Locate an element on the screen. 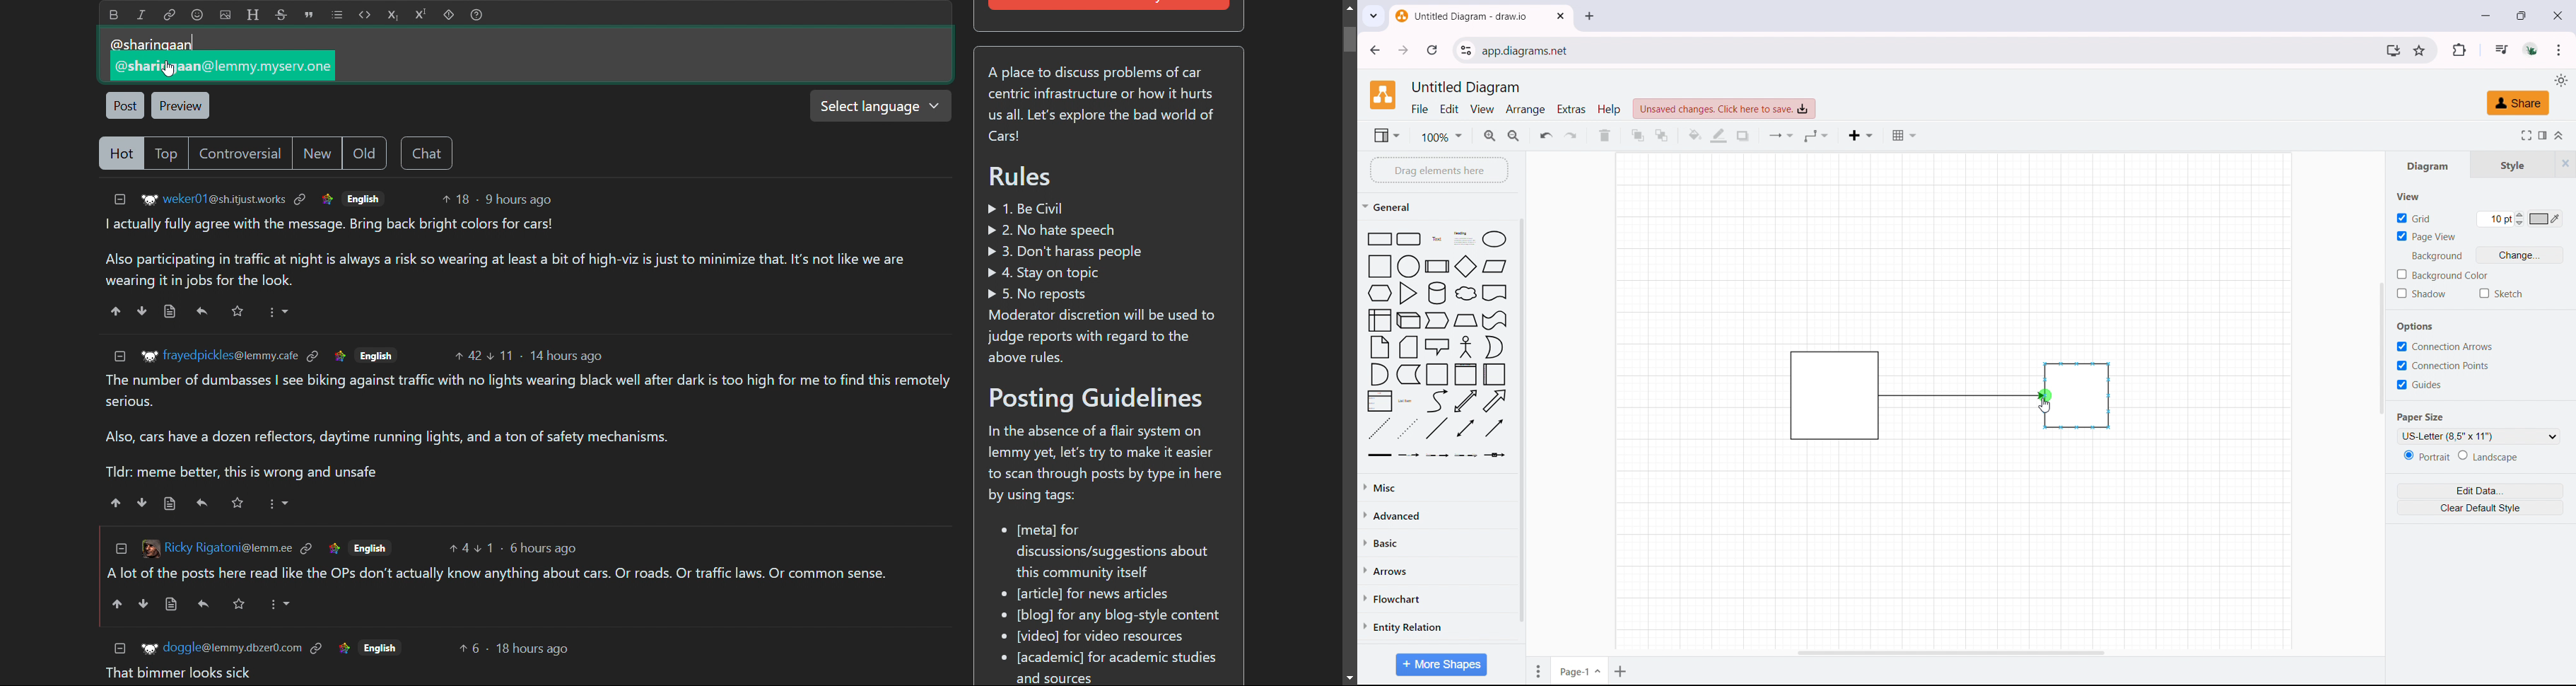 This screenshot has height=700, width=2576. new is located at coordinates (316, 152).